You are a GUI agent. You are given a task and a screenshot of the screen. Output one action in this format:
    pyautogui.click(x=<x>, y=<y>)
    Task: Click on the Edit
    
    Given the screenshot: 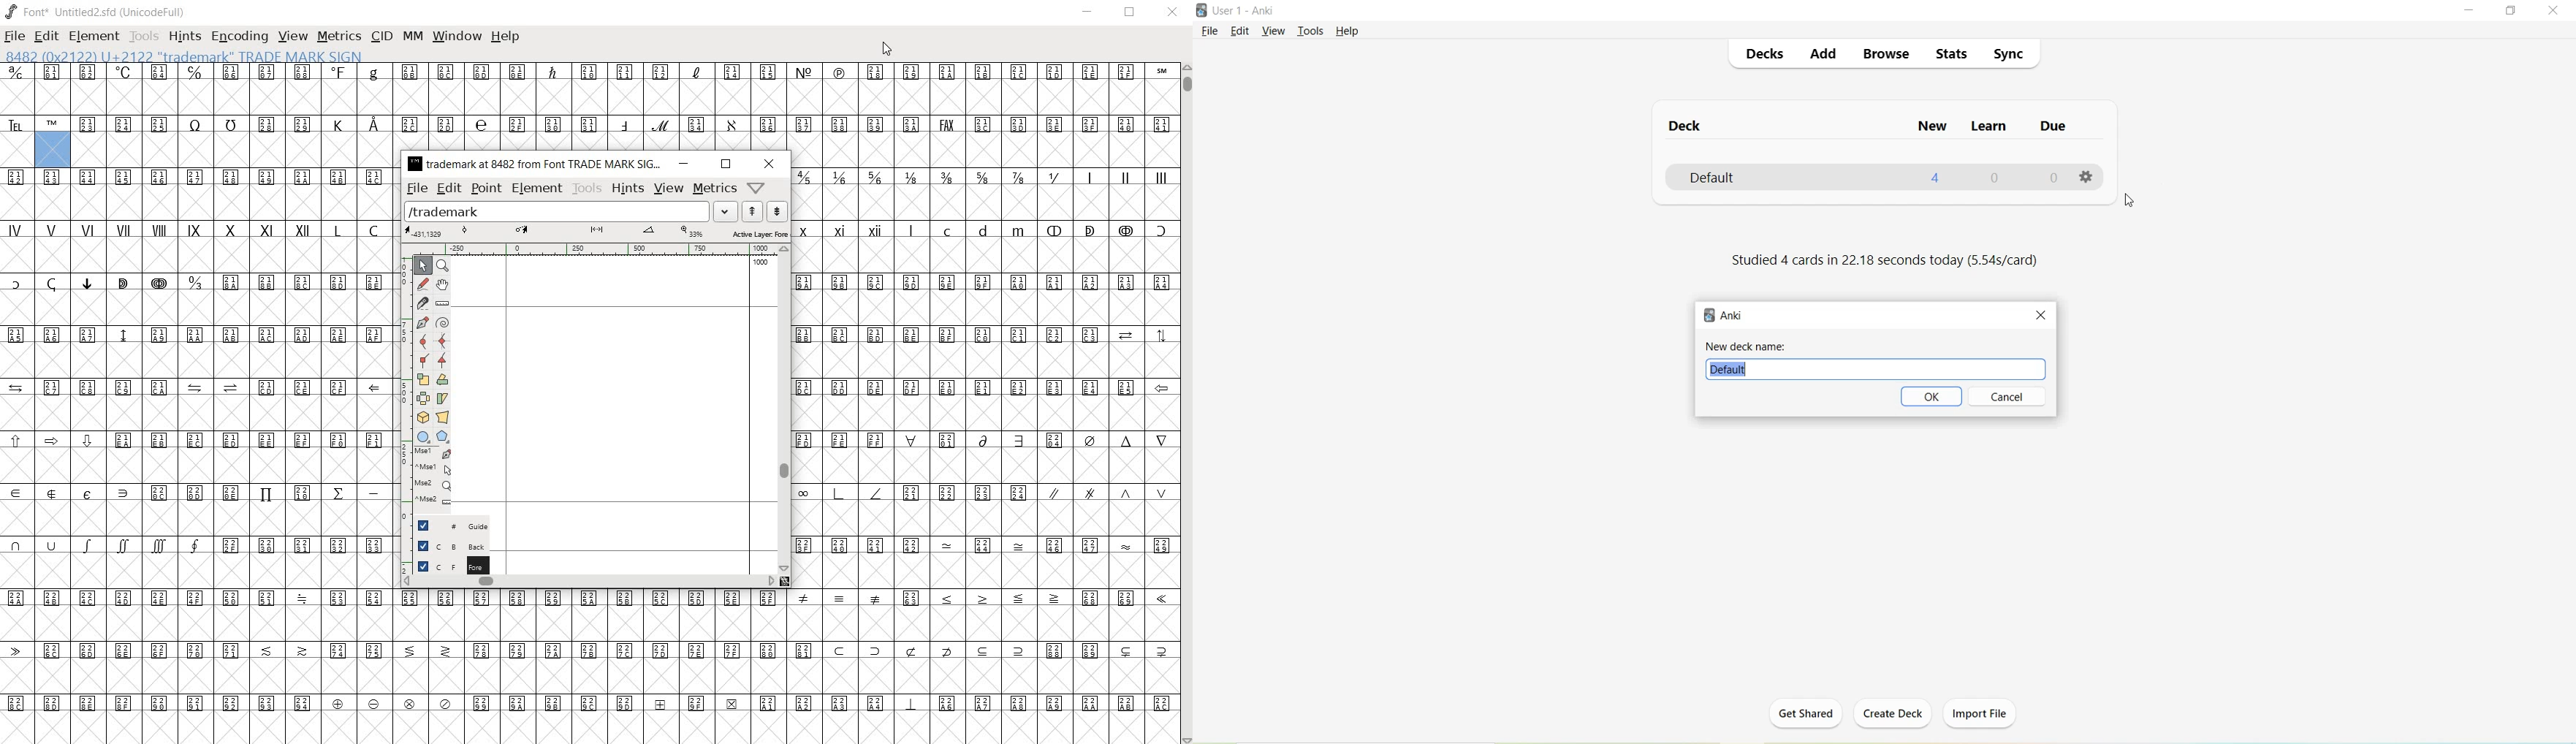 What is the action you would take?
    pyautogui.click(x=1239, y=32)
    